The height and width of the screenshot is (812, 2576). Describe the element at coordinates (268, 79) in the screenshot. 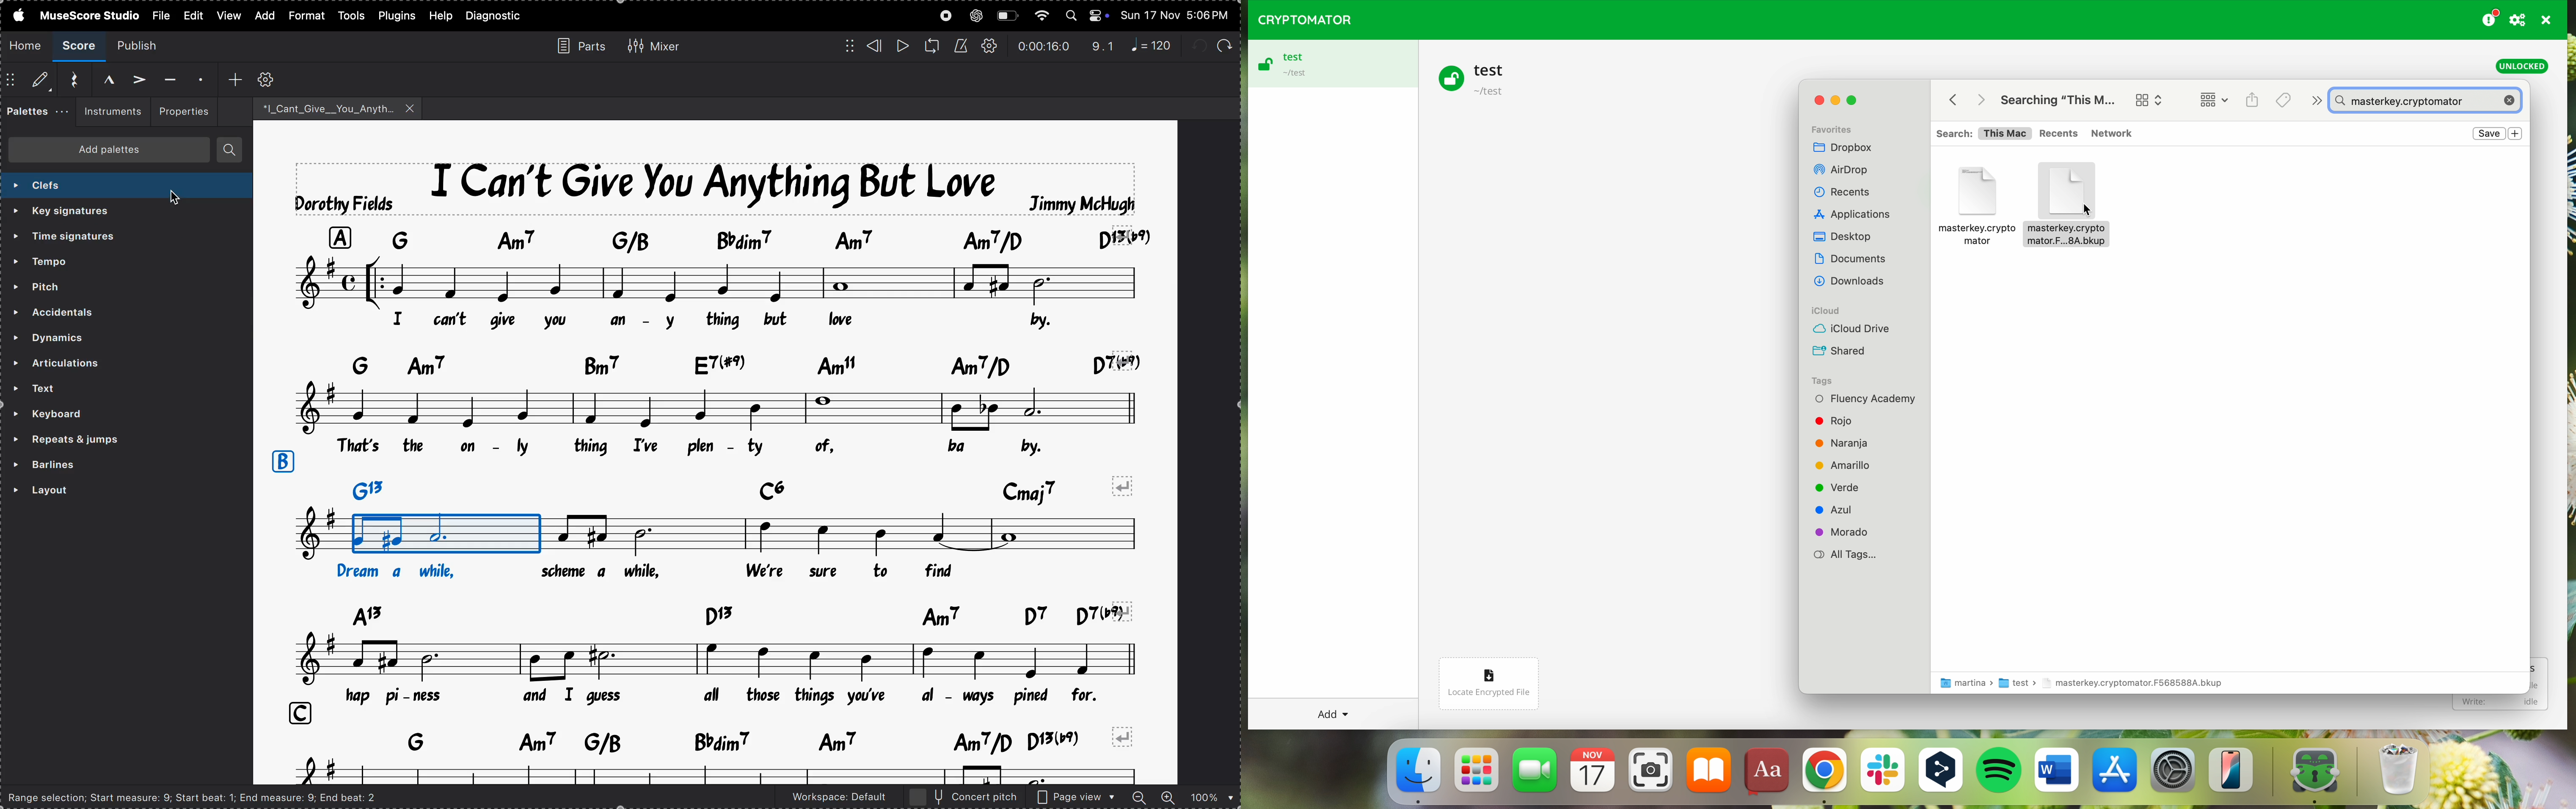

I see `customize toolbar` at that location.